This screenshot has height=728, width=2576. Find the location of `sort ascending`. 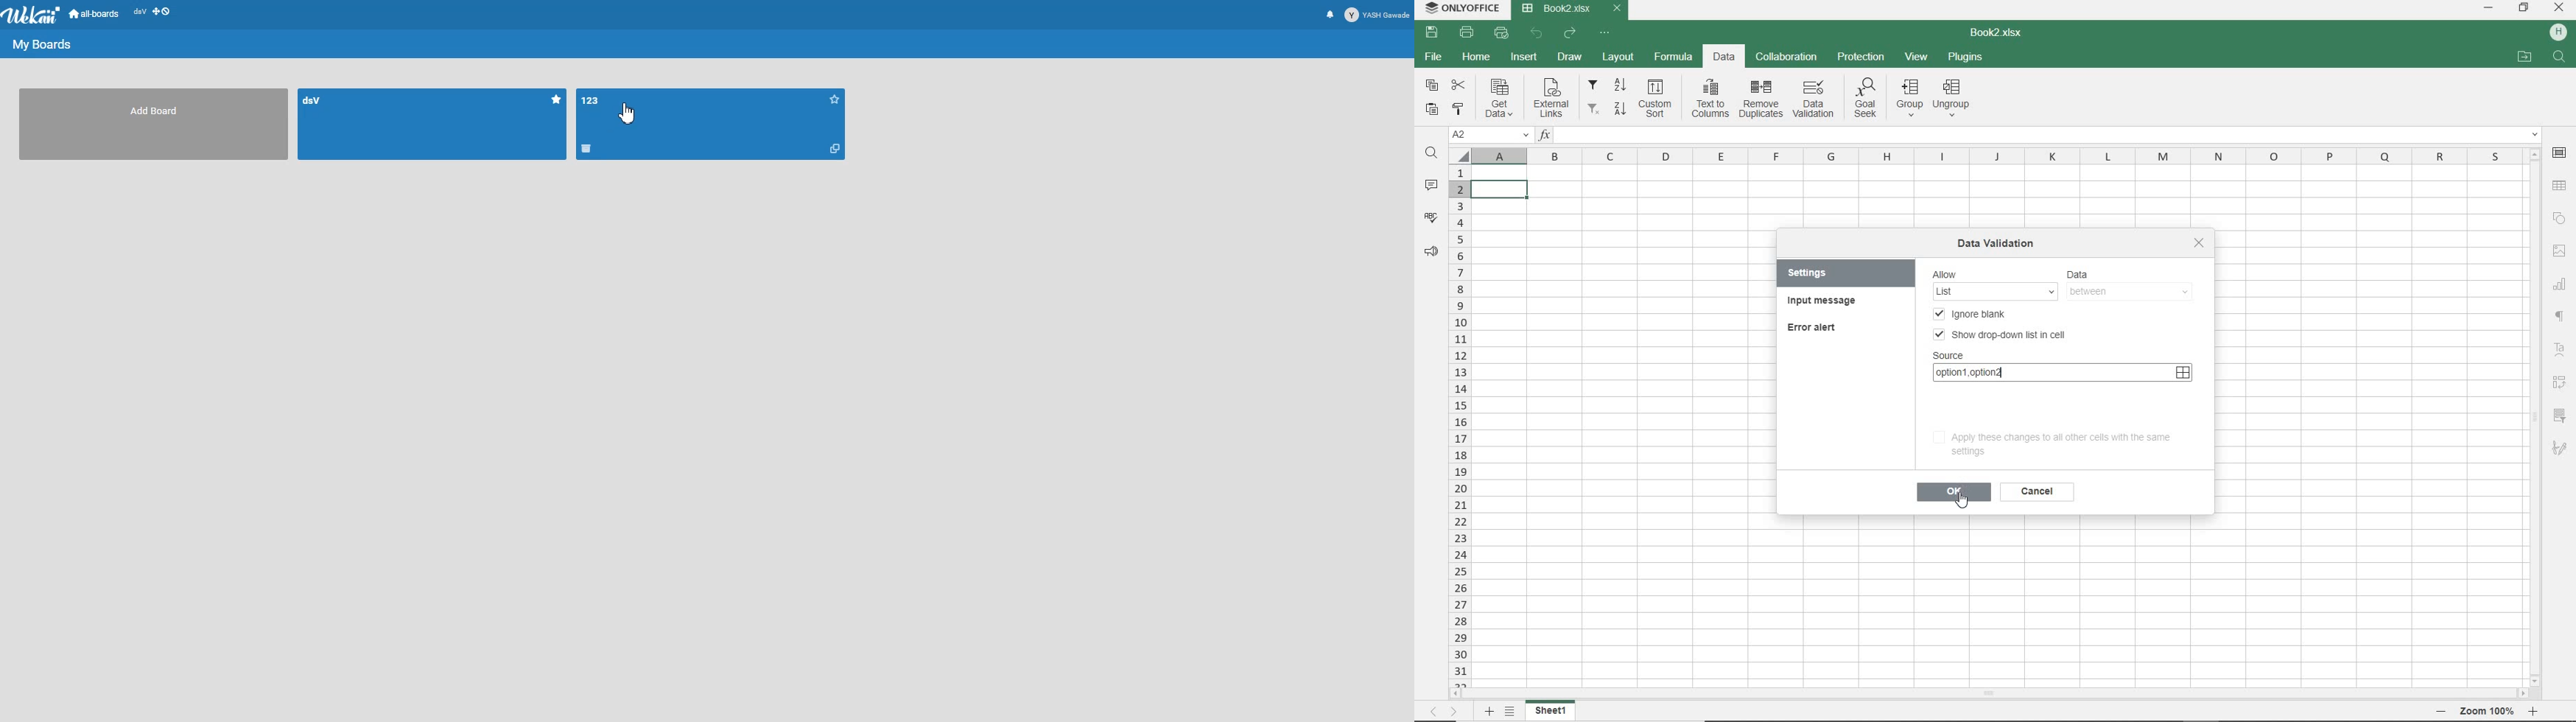

sort ascending is located at coordinates (1622, 86).